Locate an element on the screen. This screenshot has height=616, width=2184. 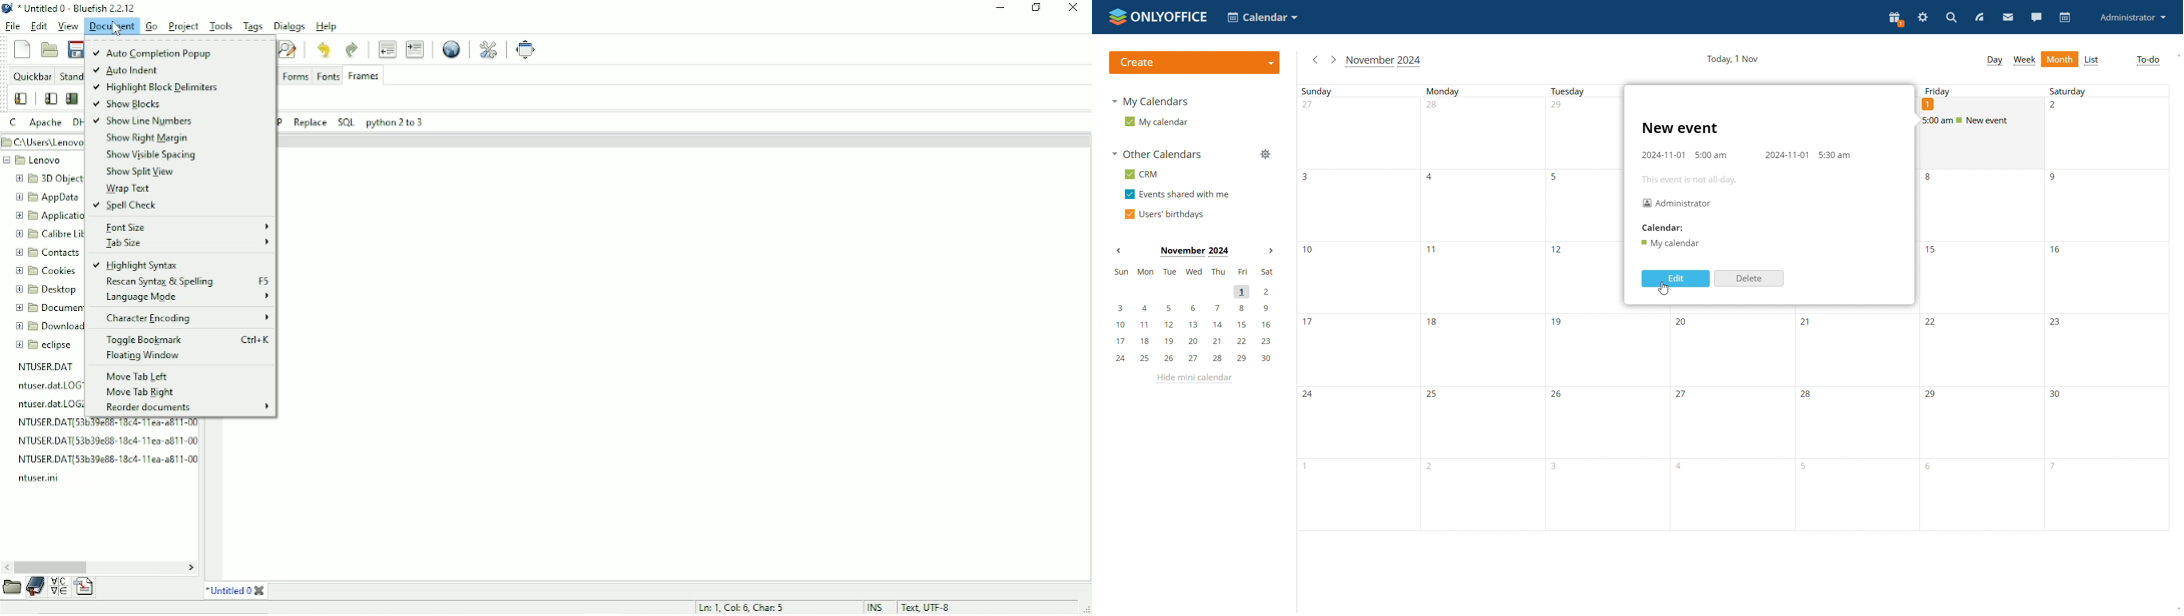
document is located at coordinates (113, 27).